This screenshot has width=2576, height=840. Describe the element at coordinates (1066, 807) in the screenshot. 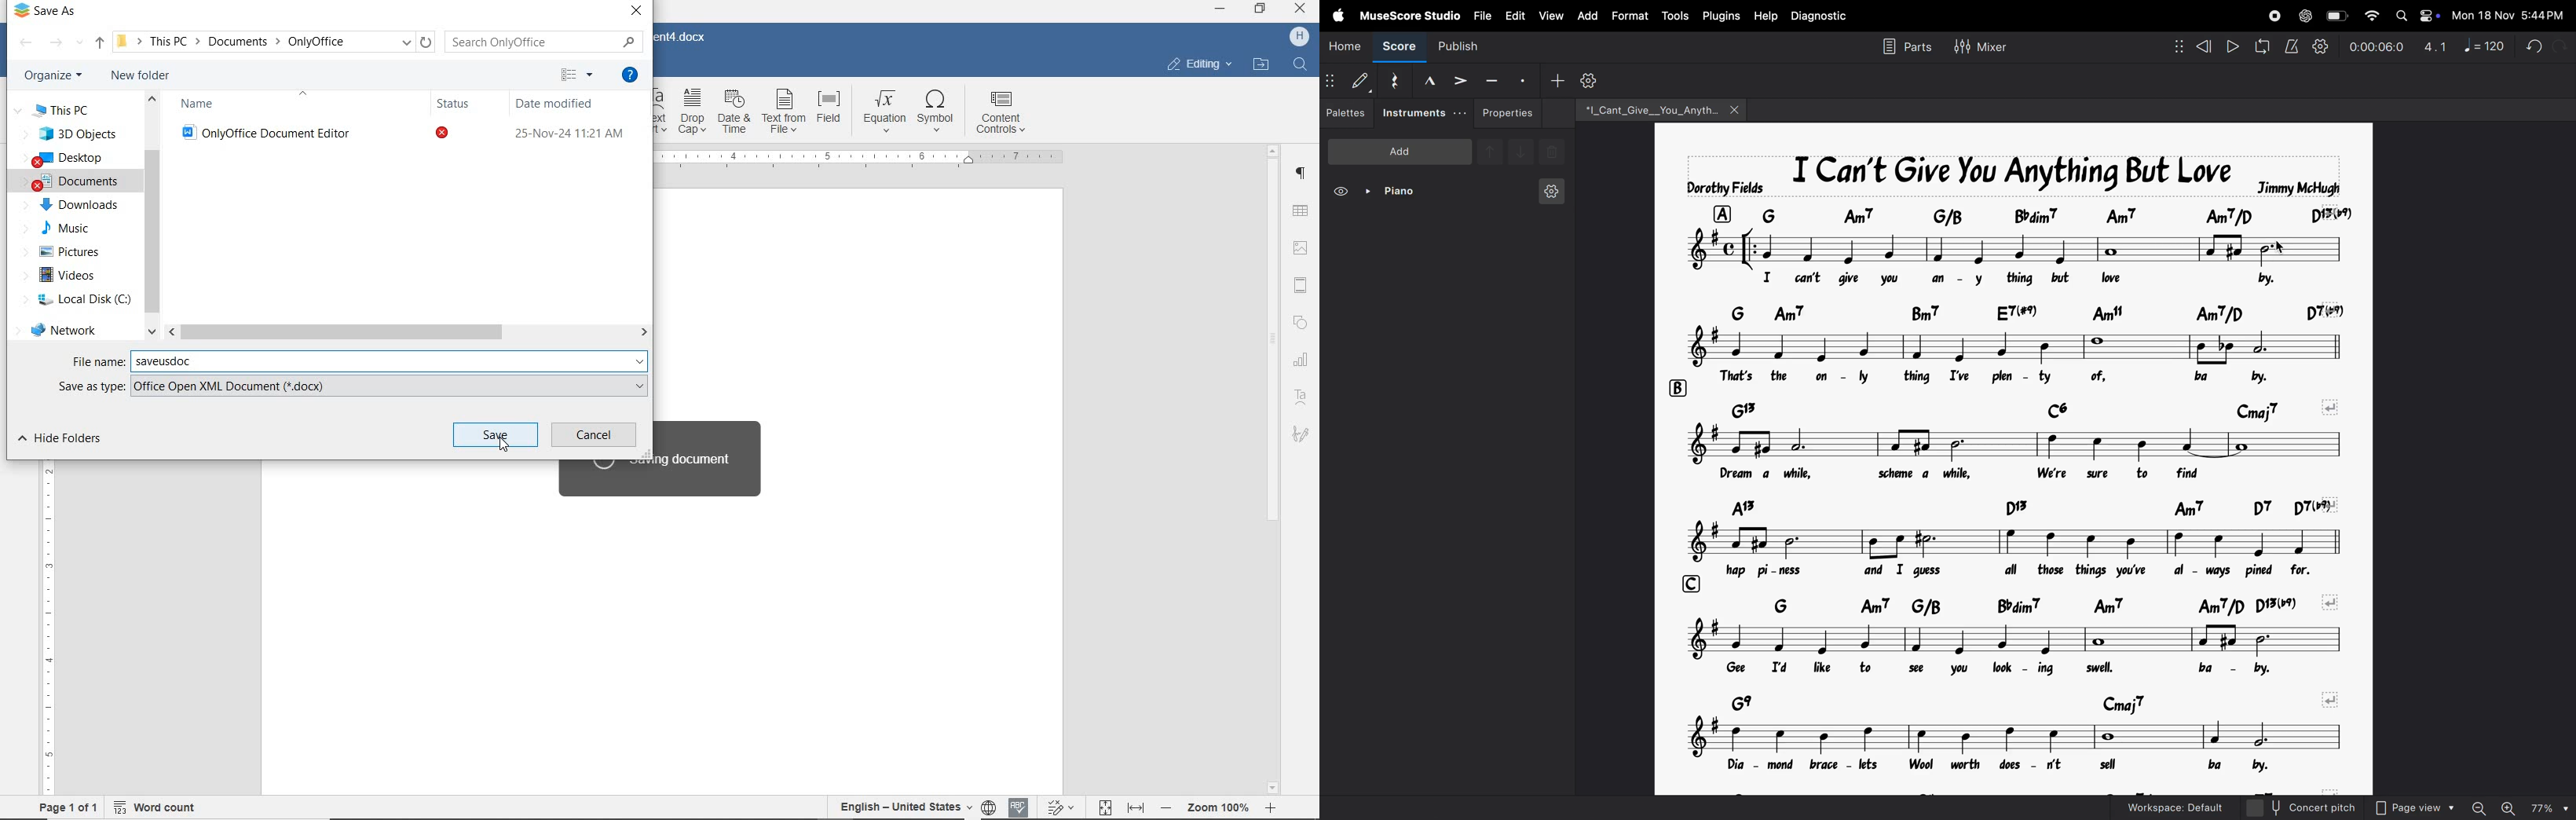

I see `Track changes` at that location.